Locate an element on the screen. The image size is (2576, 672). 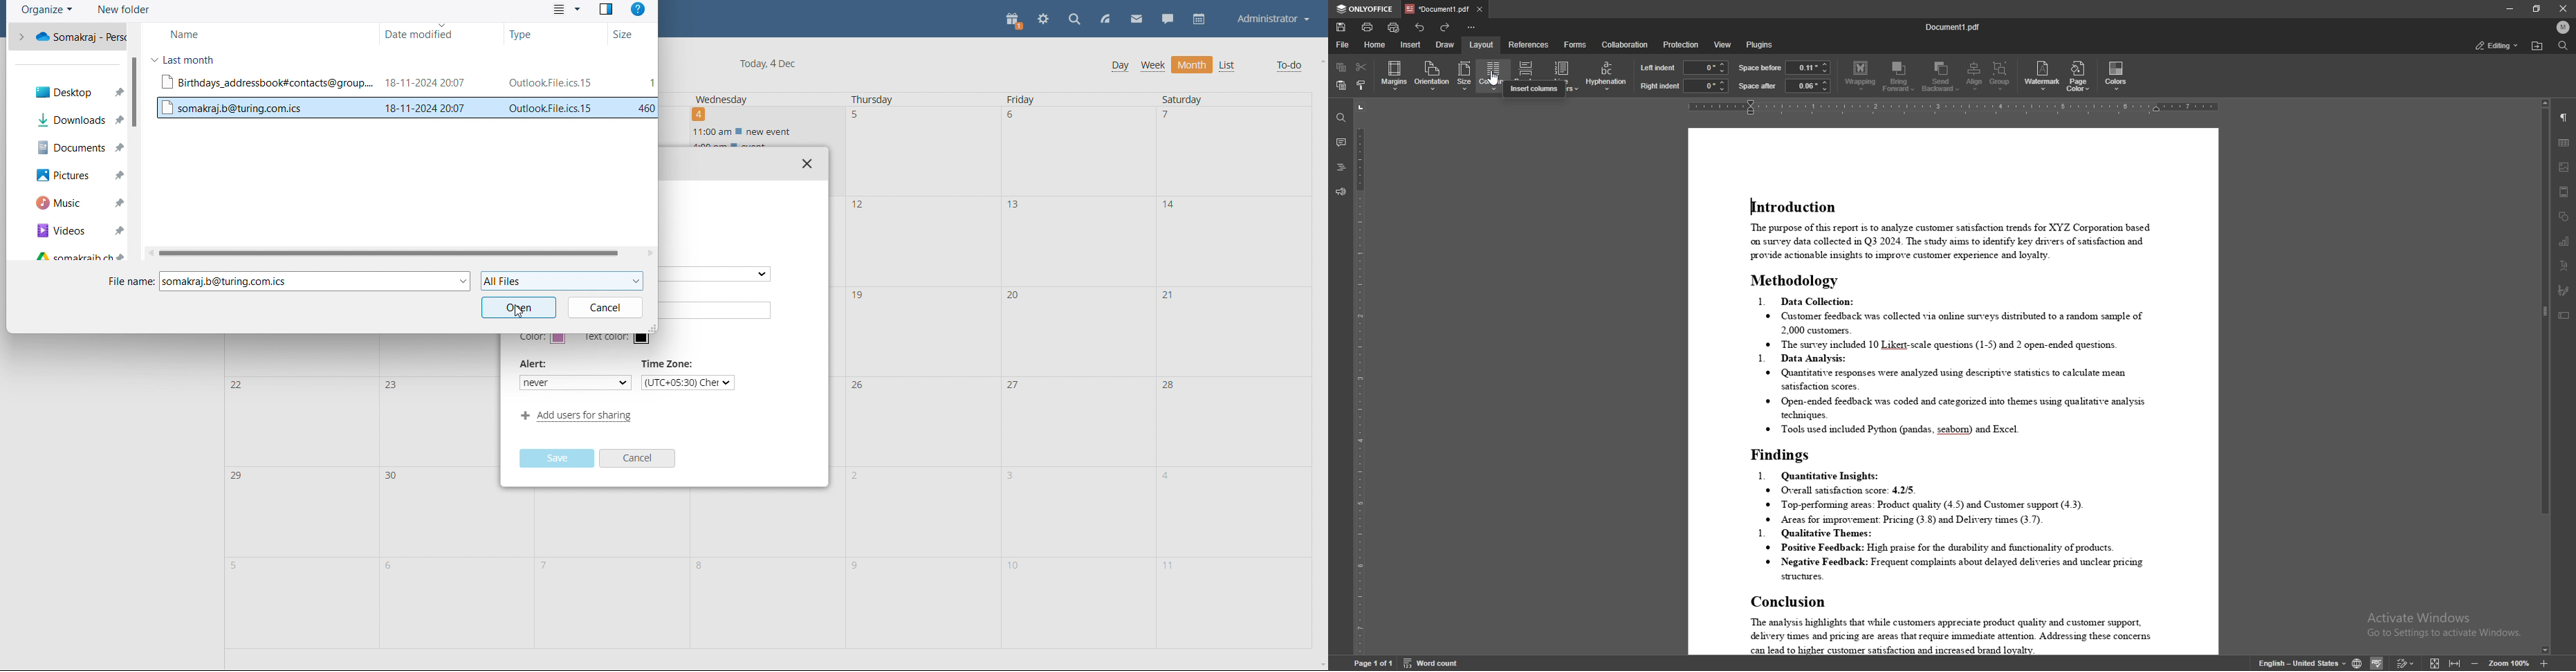
feedback is located at coordinates (1341, 192).